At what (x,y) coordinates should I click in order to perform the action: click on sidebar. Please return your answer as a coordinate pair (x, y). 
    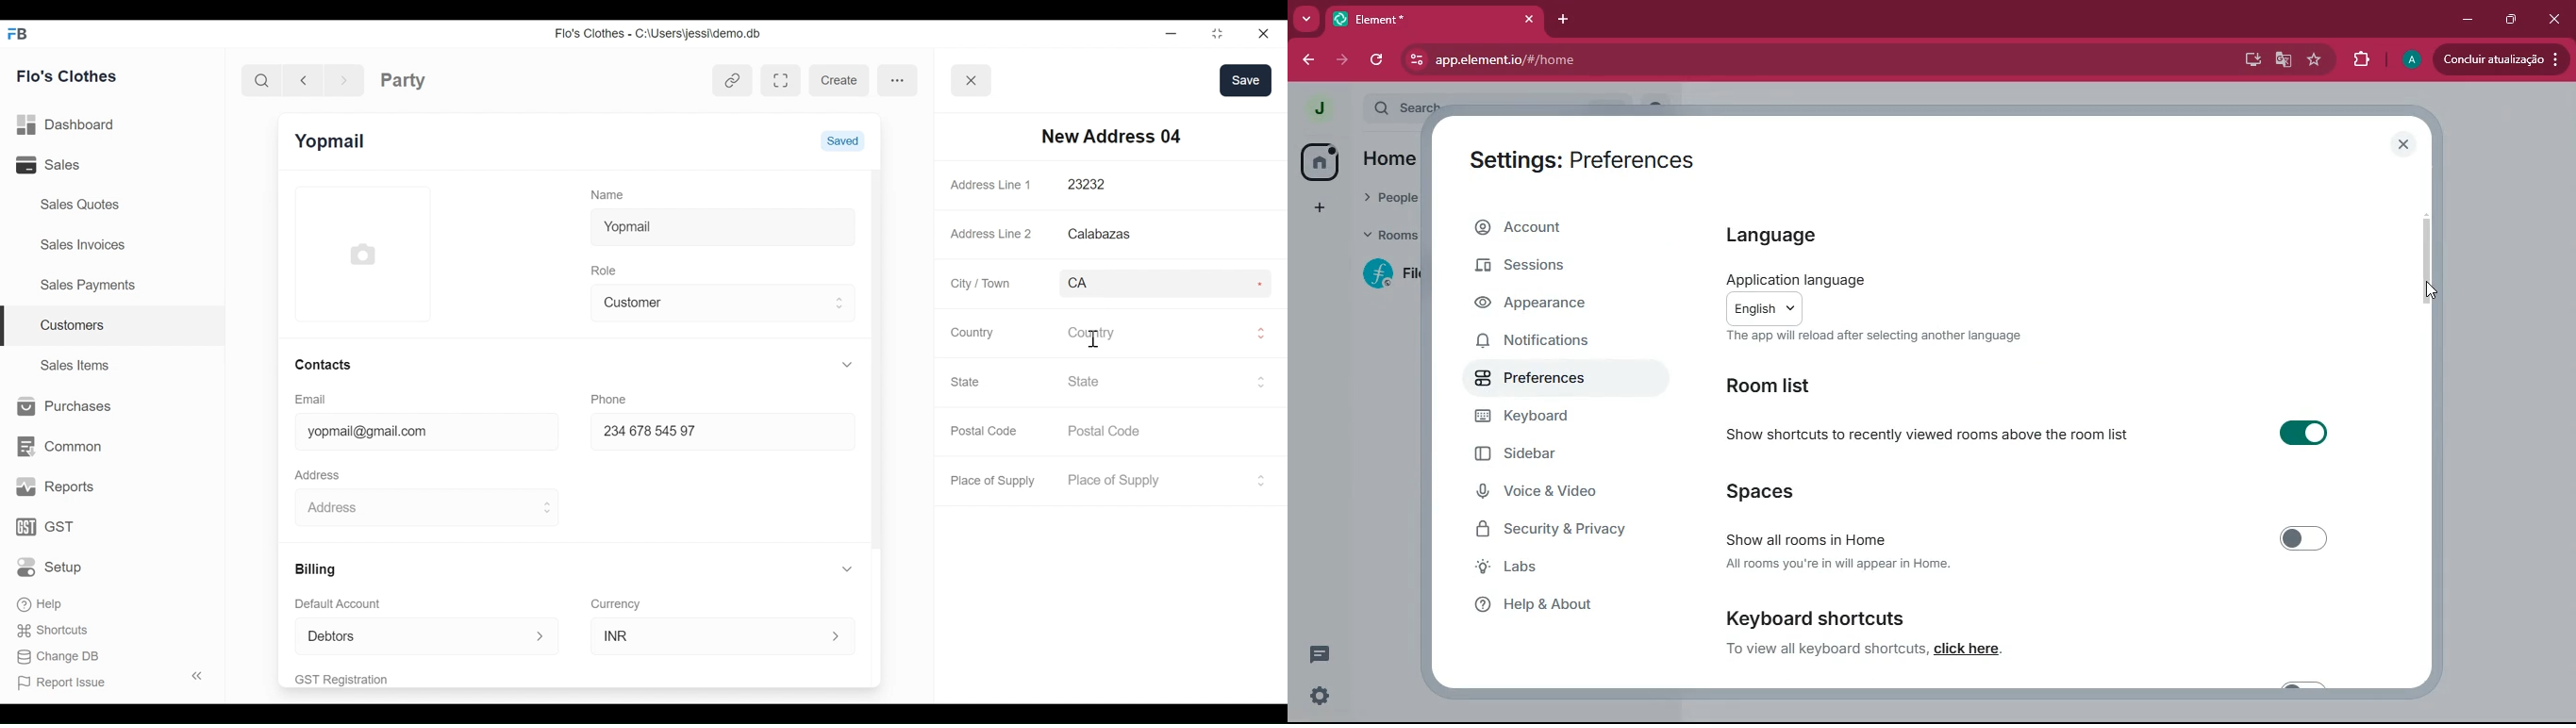
    Looking at the image, I should click on (1554, 453).